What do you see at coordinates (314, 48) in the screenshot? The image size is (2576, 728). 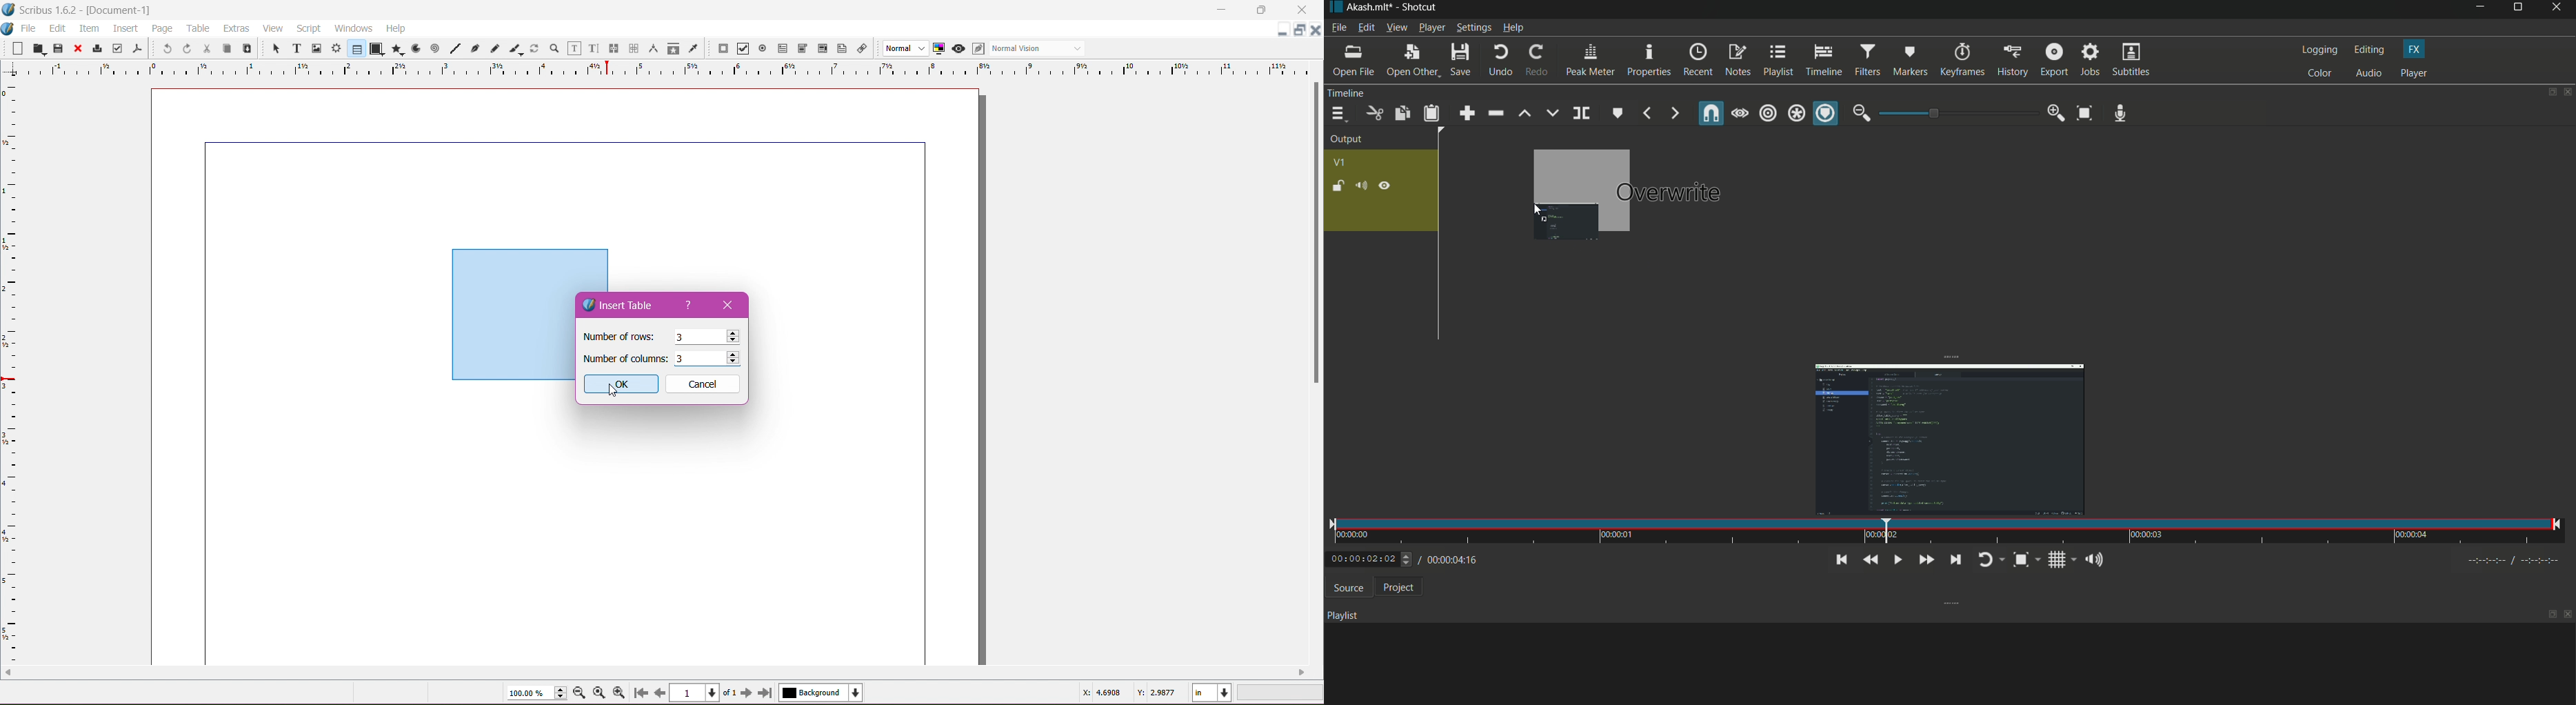 I see `Image Frame` at bounding box center [314, 48].